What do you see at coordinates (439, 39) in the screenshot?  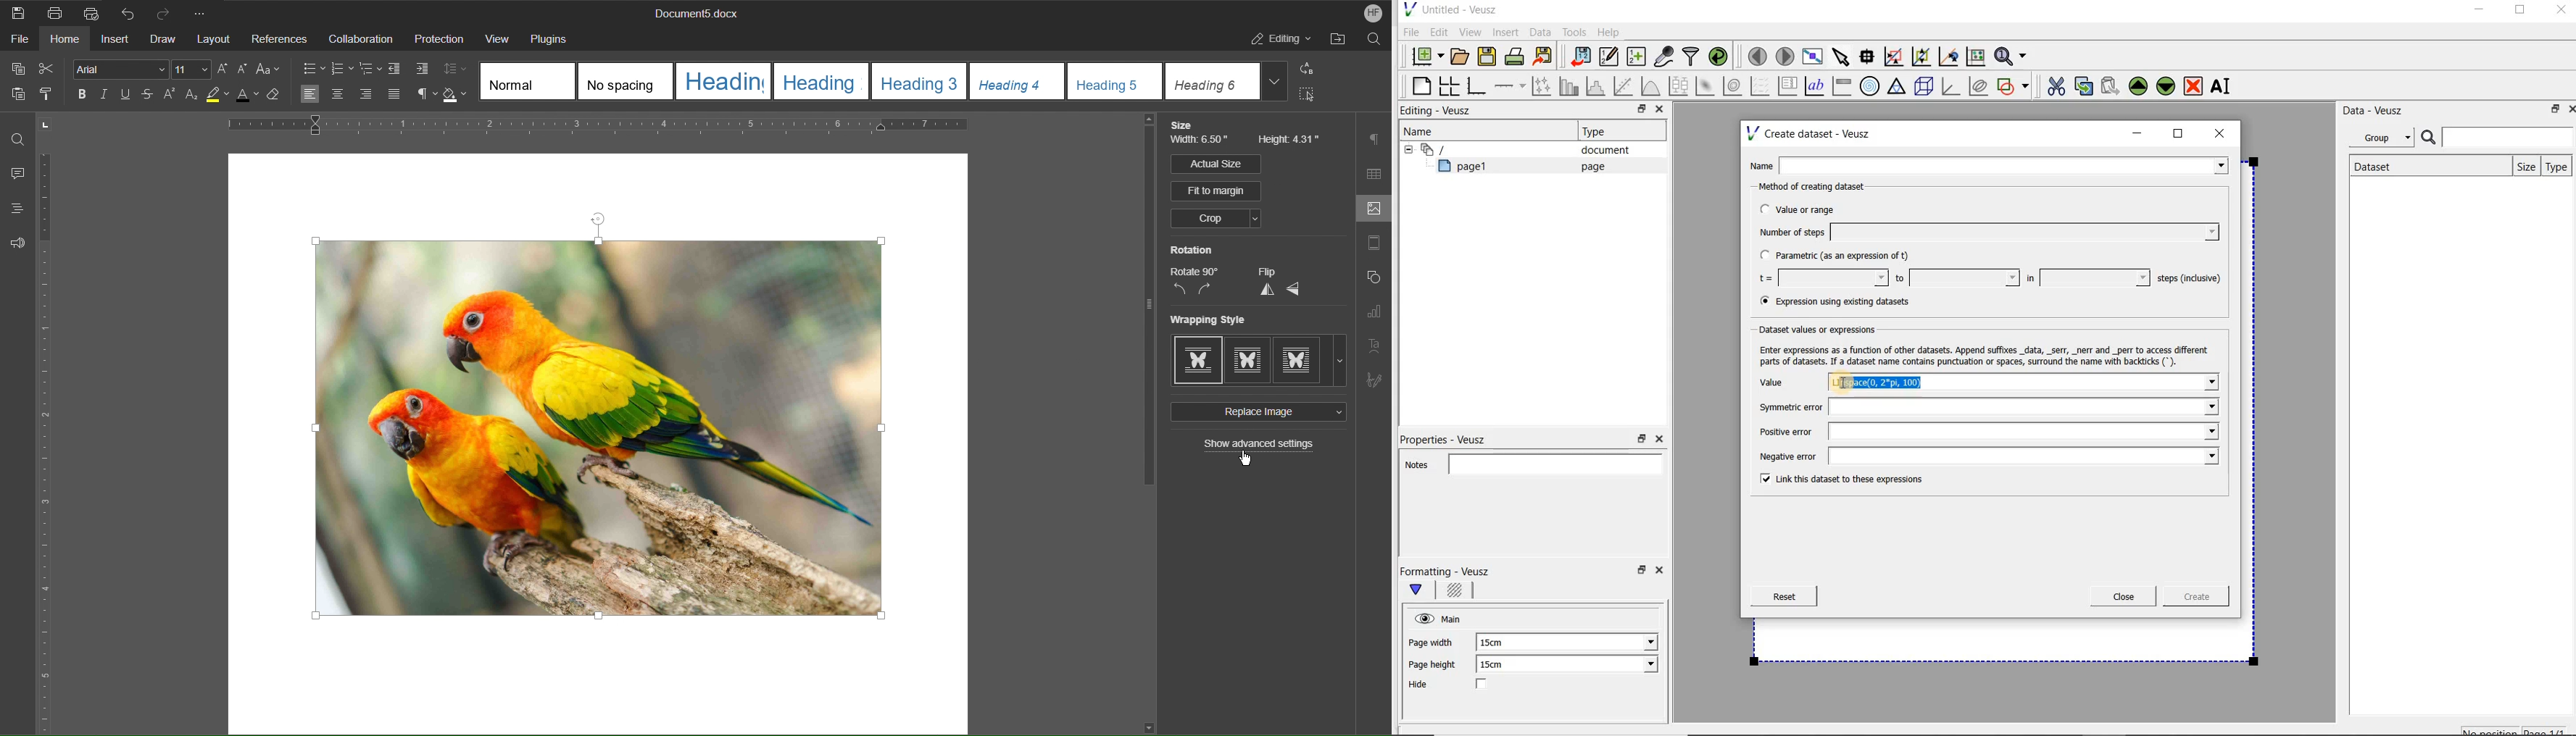 I see `Protection` at bounding box center [439, 39].